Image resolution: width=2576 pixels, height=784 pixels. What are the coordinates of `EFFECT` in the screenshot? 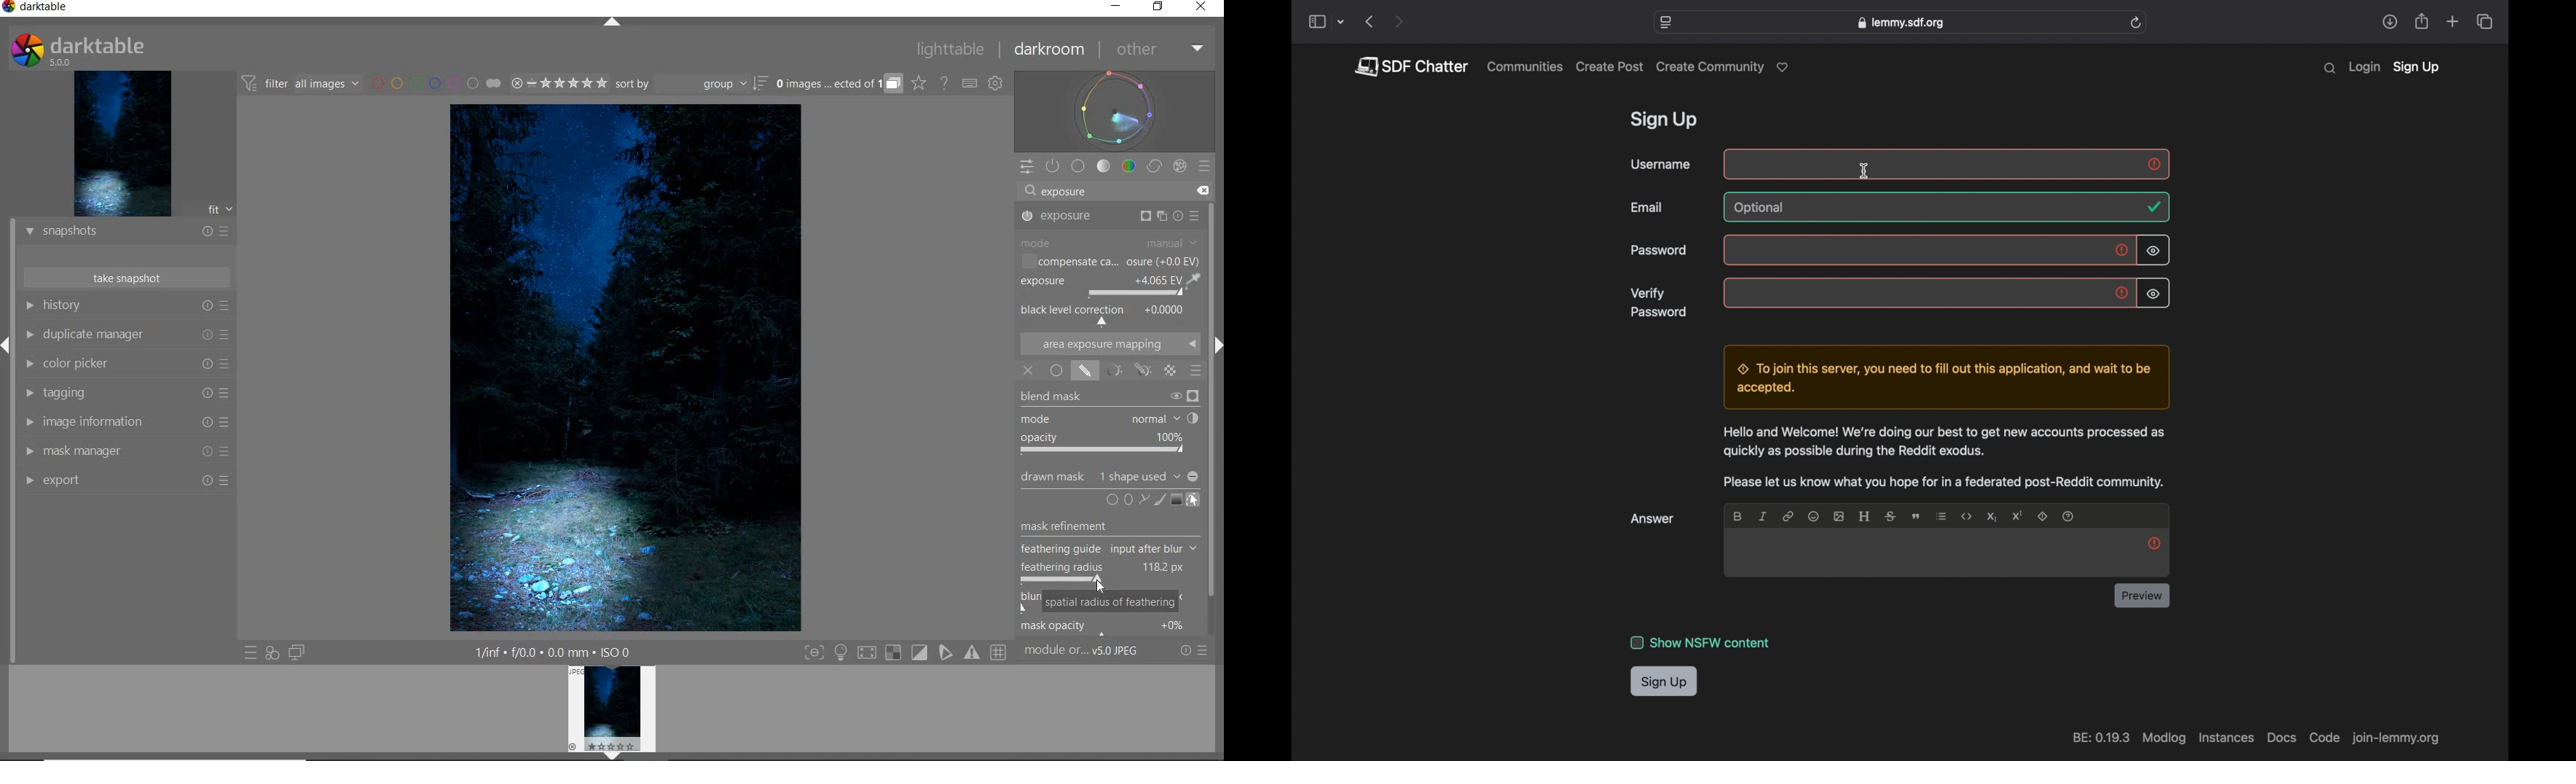 It's located at (1180, 167).